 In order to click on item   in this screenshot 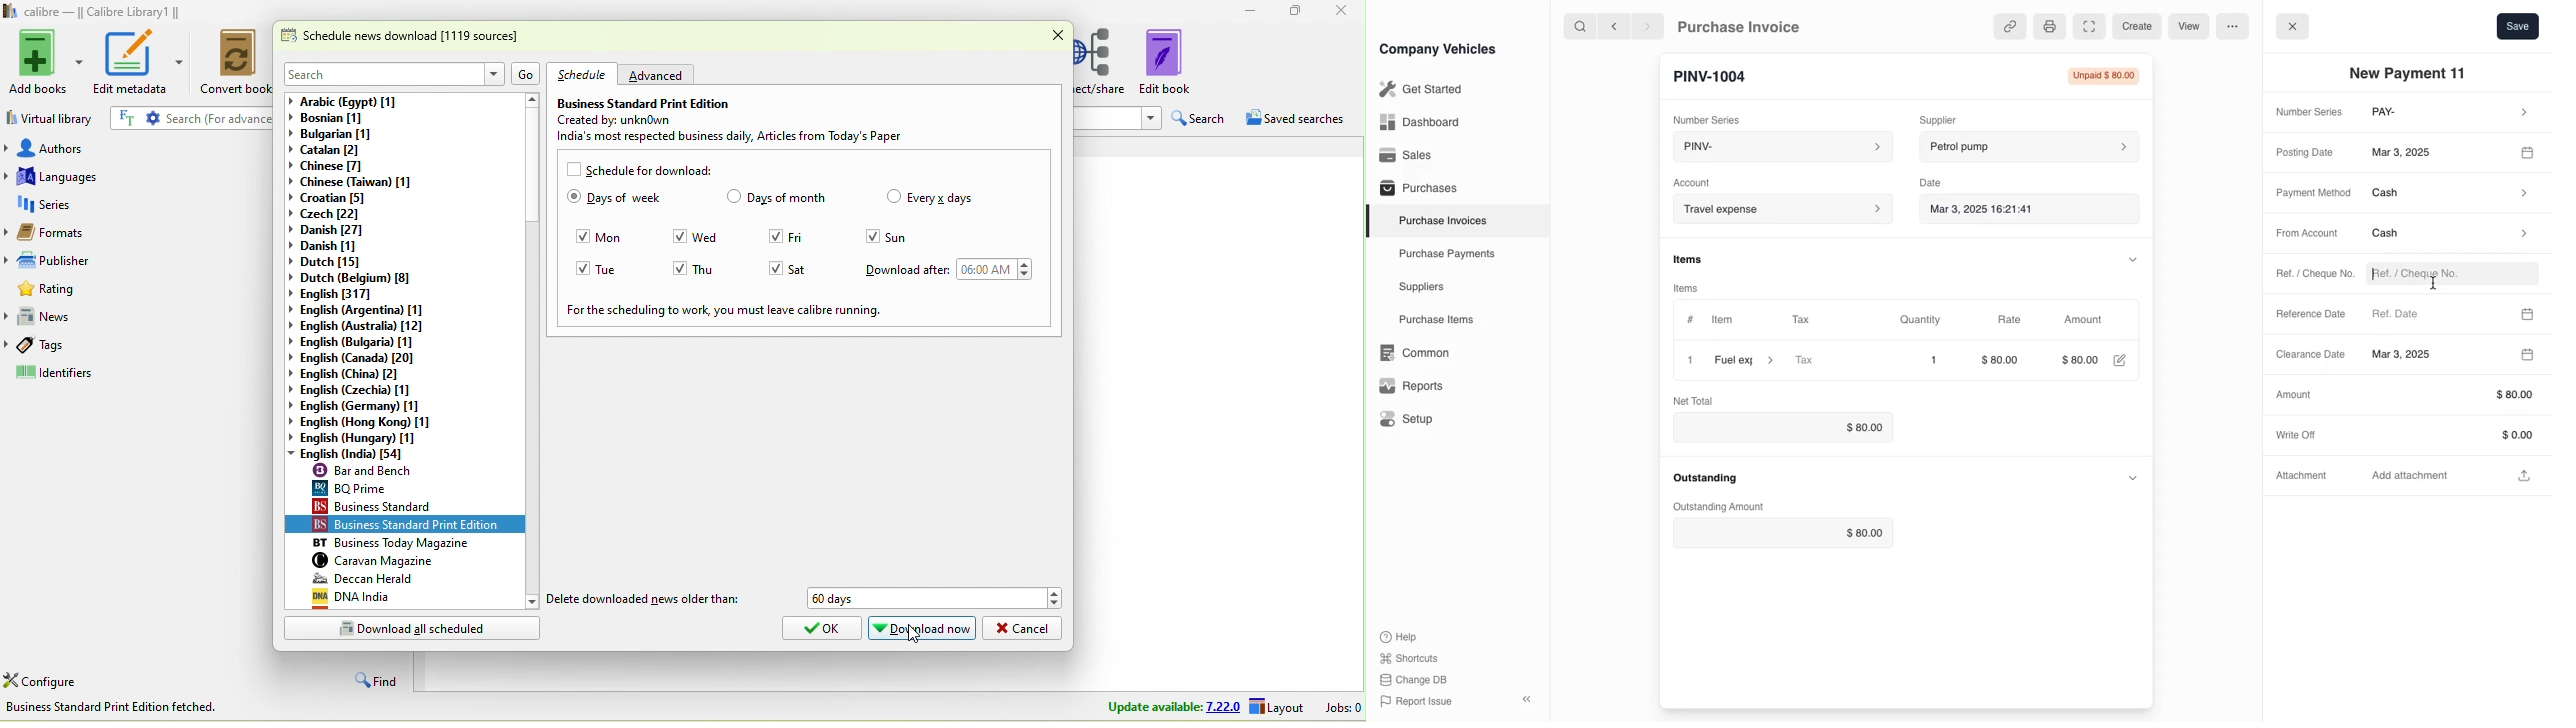, I will do `click(1746, 360)`.